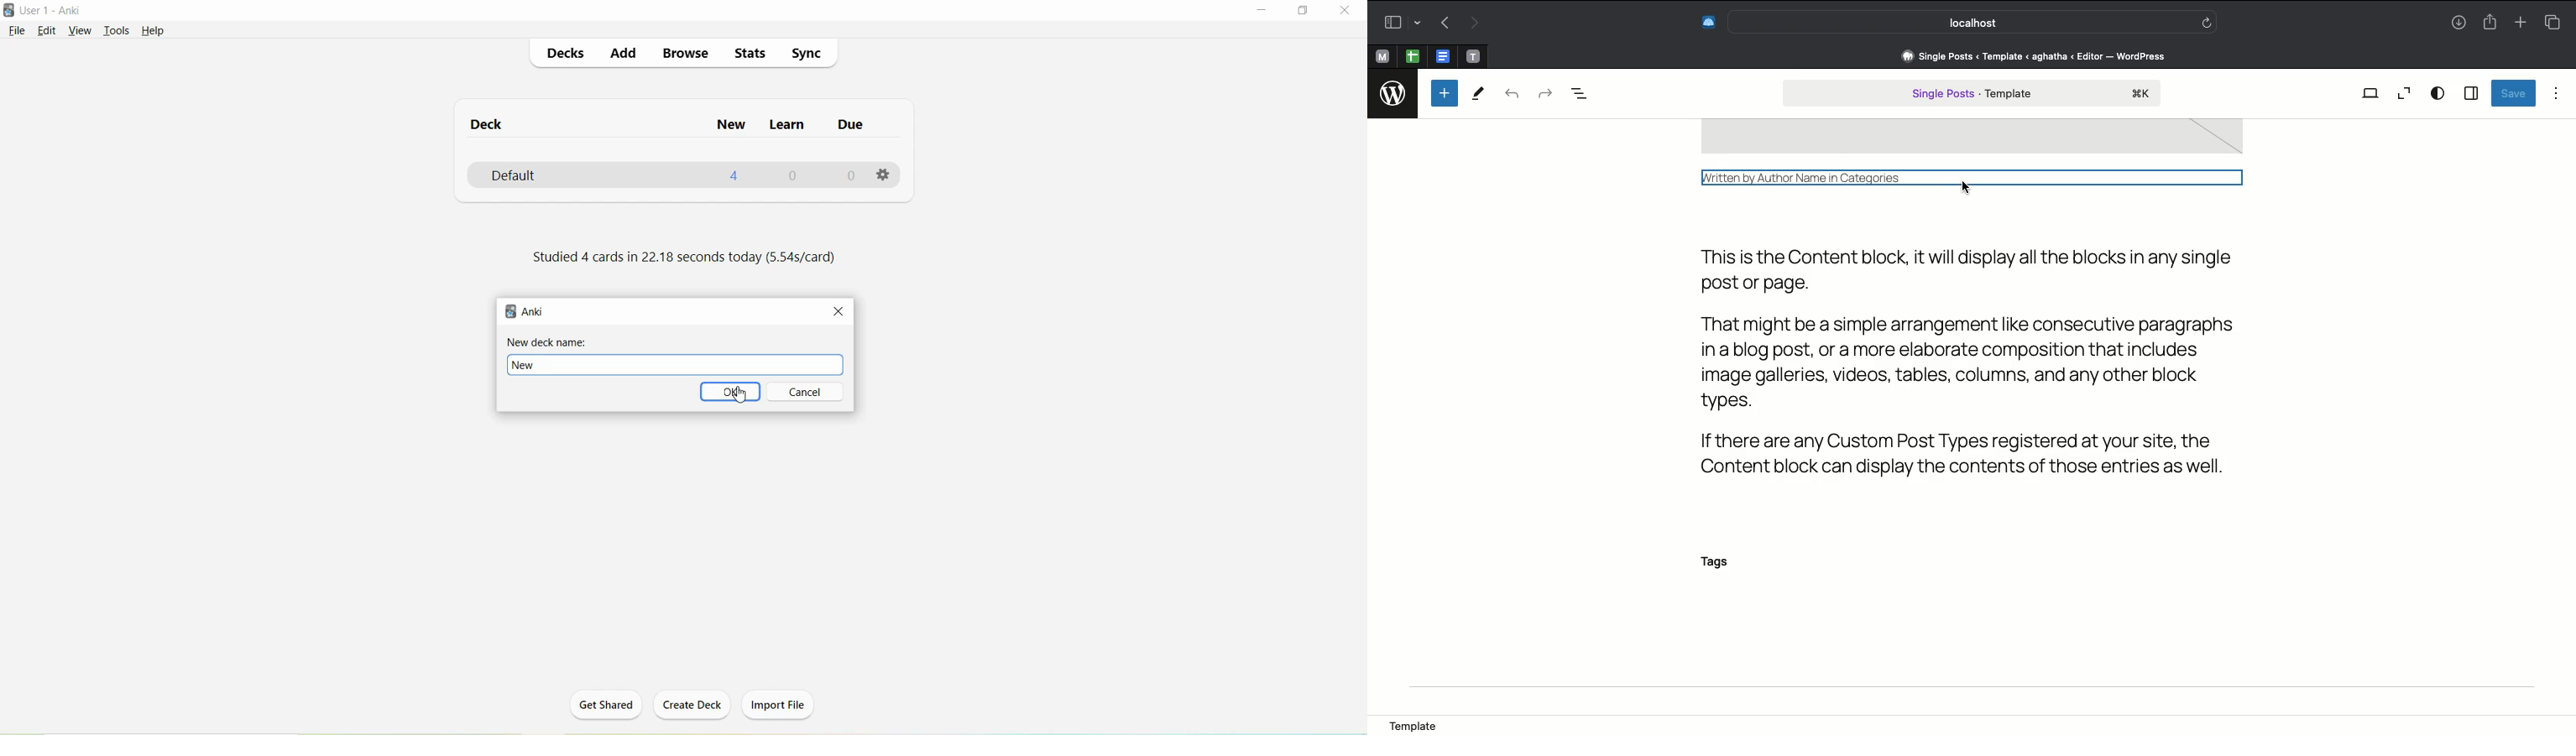  I want to click on new, so click(676, 365).